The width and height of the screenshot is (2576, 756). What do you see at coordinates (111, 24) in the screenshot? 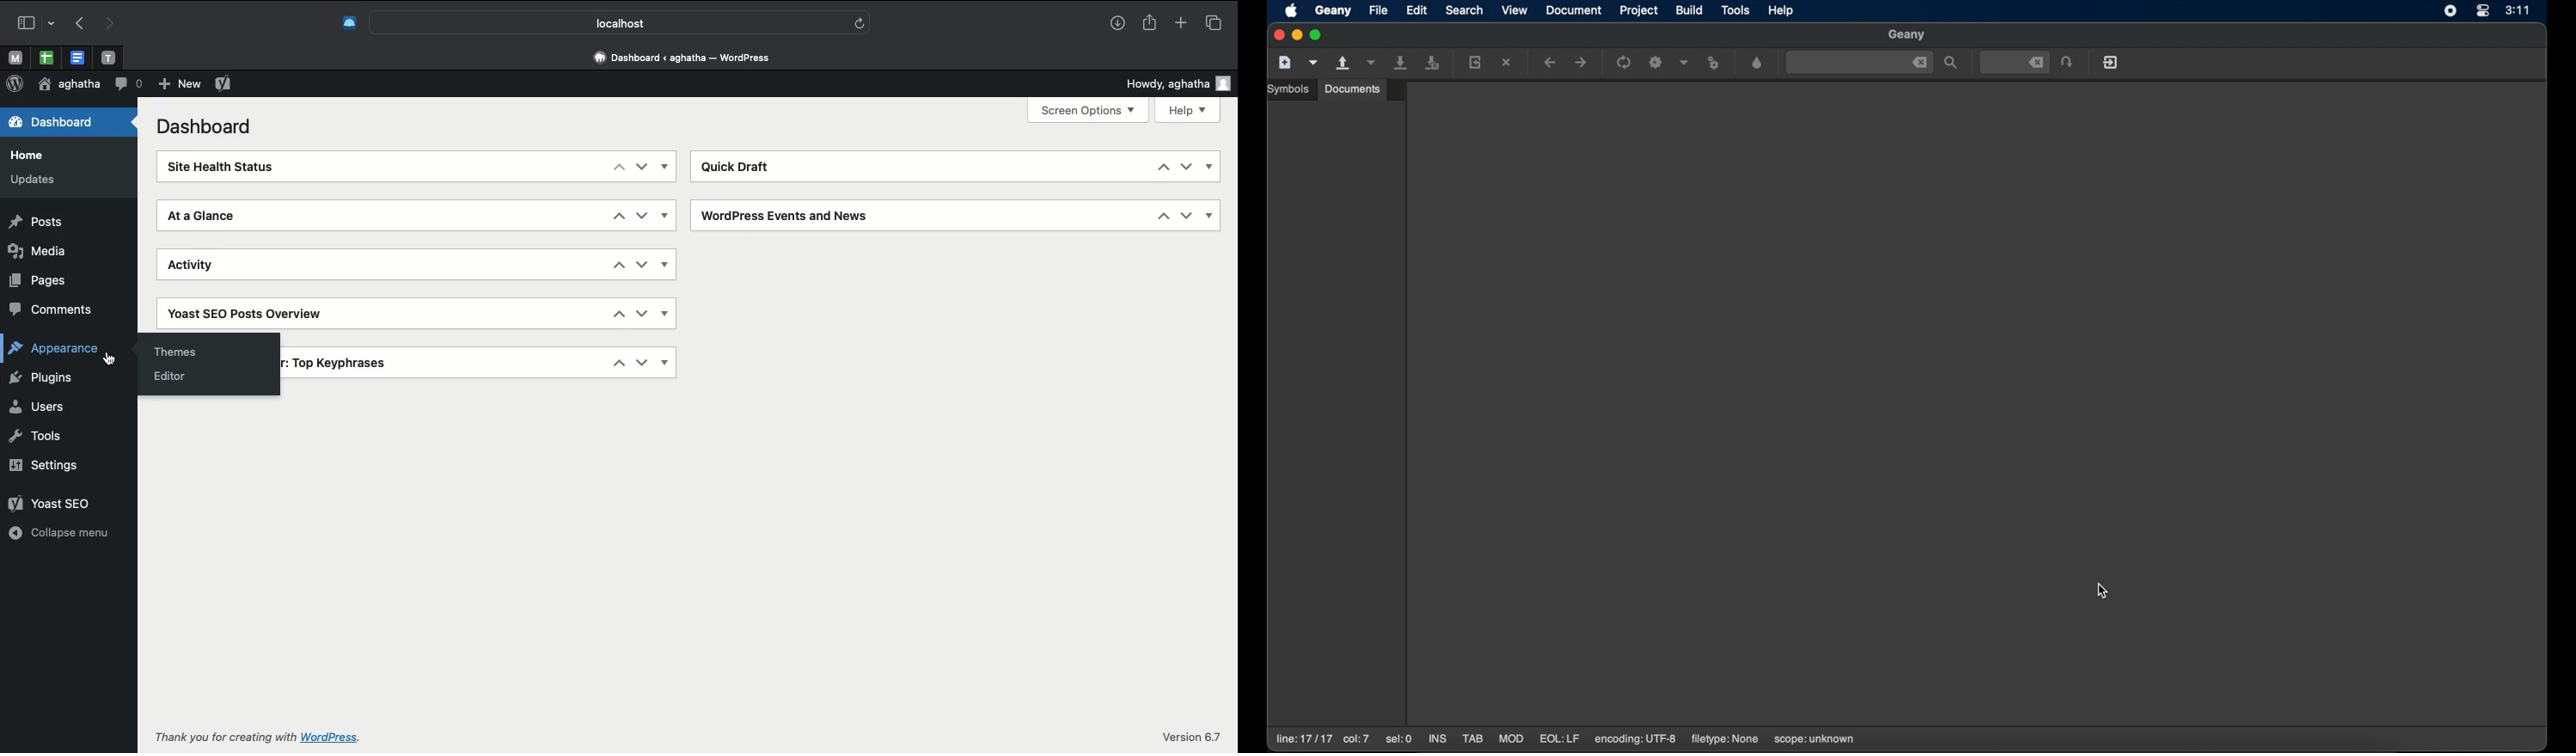
I see `Forward` at bounding box center [111, 24].